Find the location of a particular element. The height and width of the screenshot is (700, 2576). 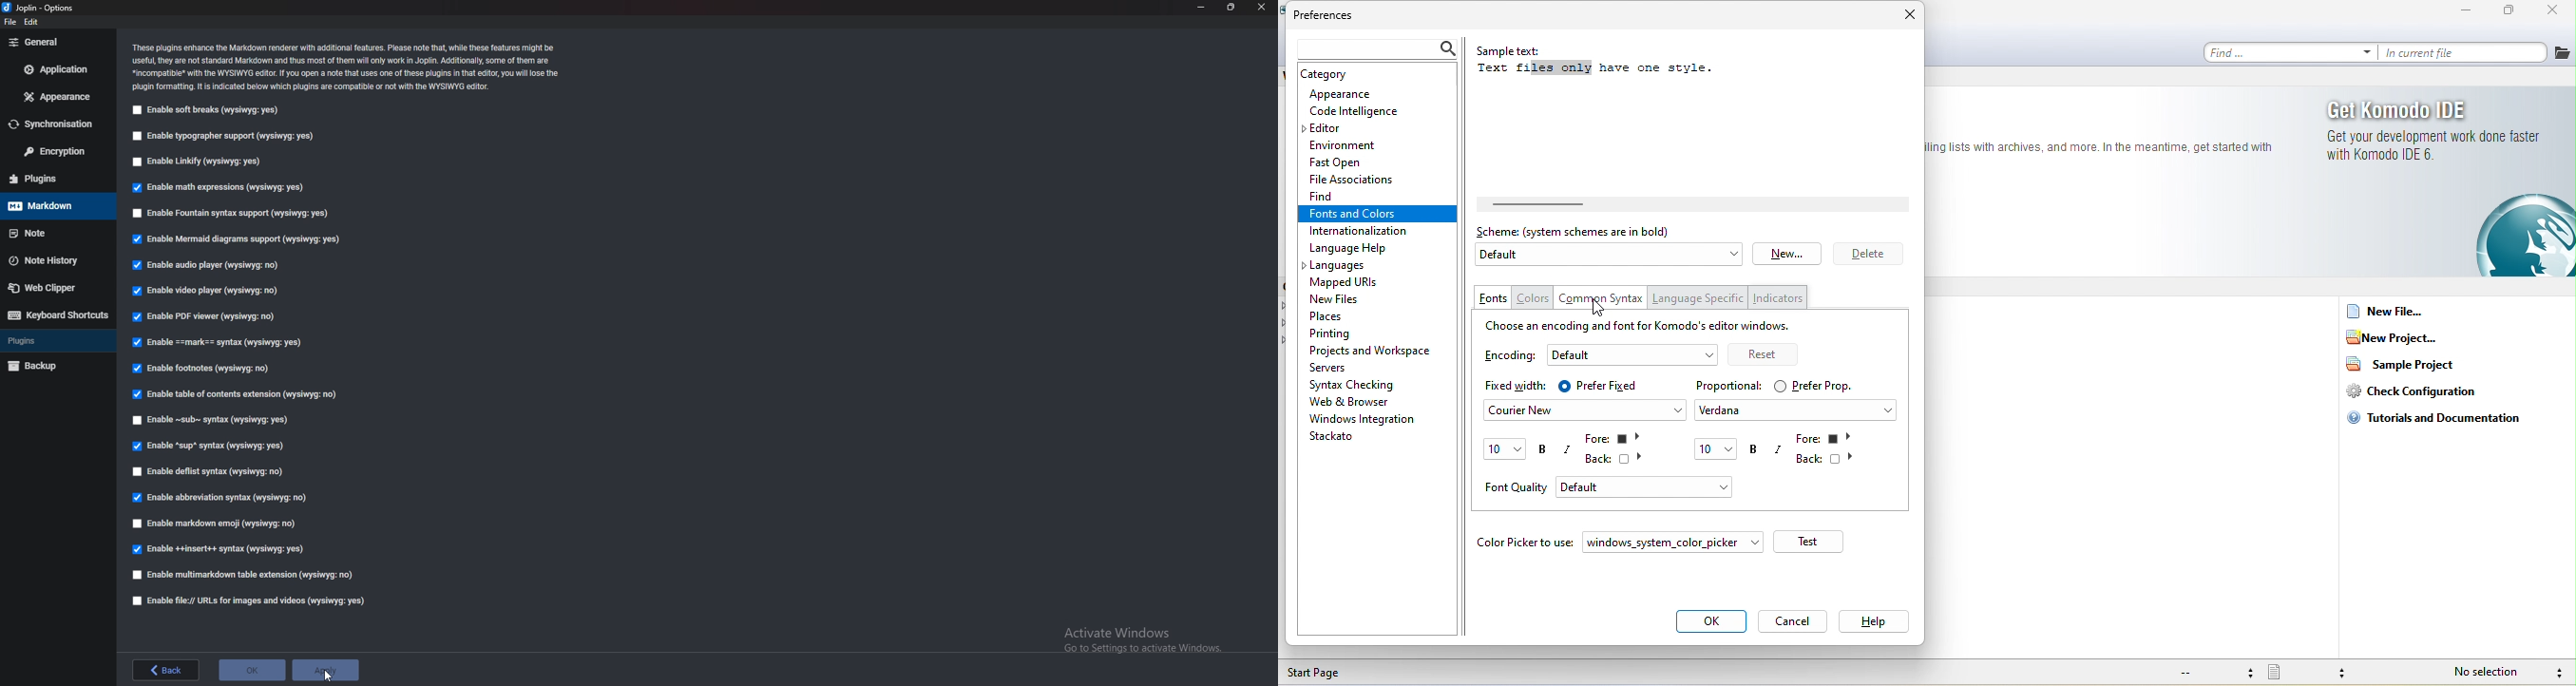

Webclipper is located at coordinates (57, 289).